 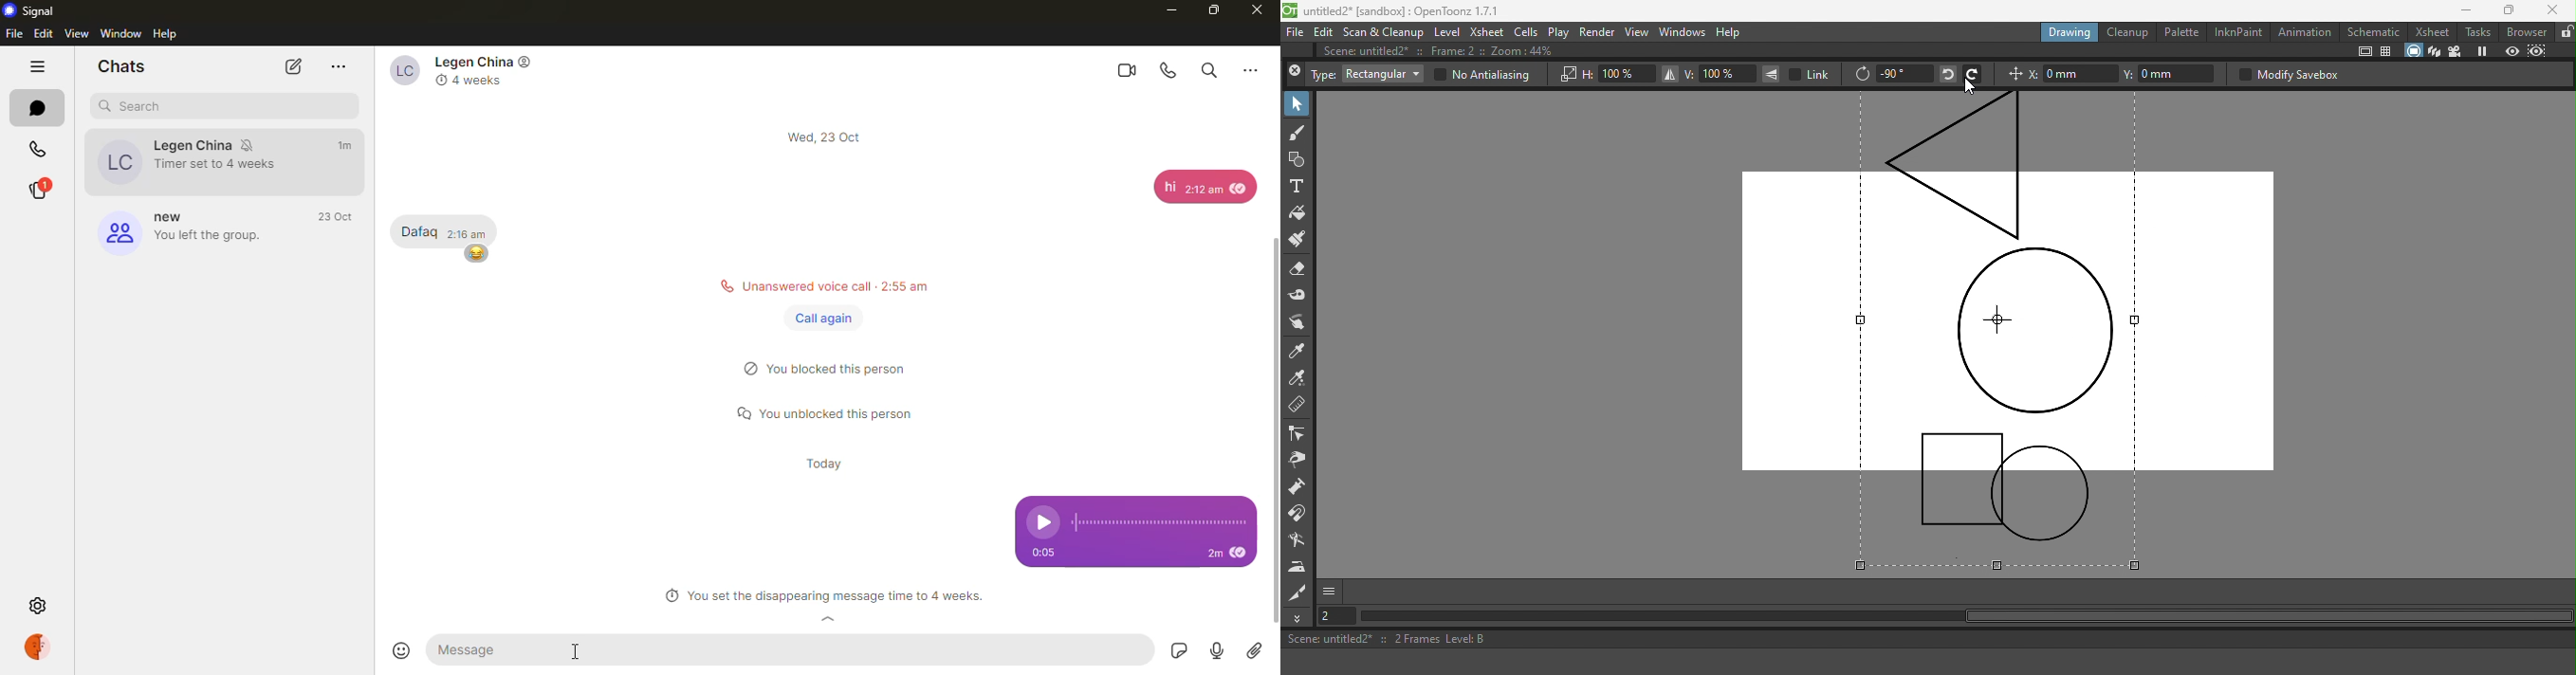 I want to click on stories, so click(x=37, y=190).